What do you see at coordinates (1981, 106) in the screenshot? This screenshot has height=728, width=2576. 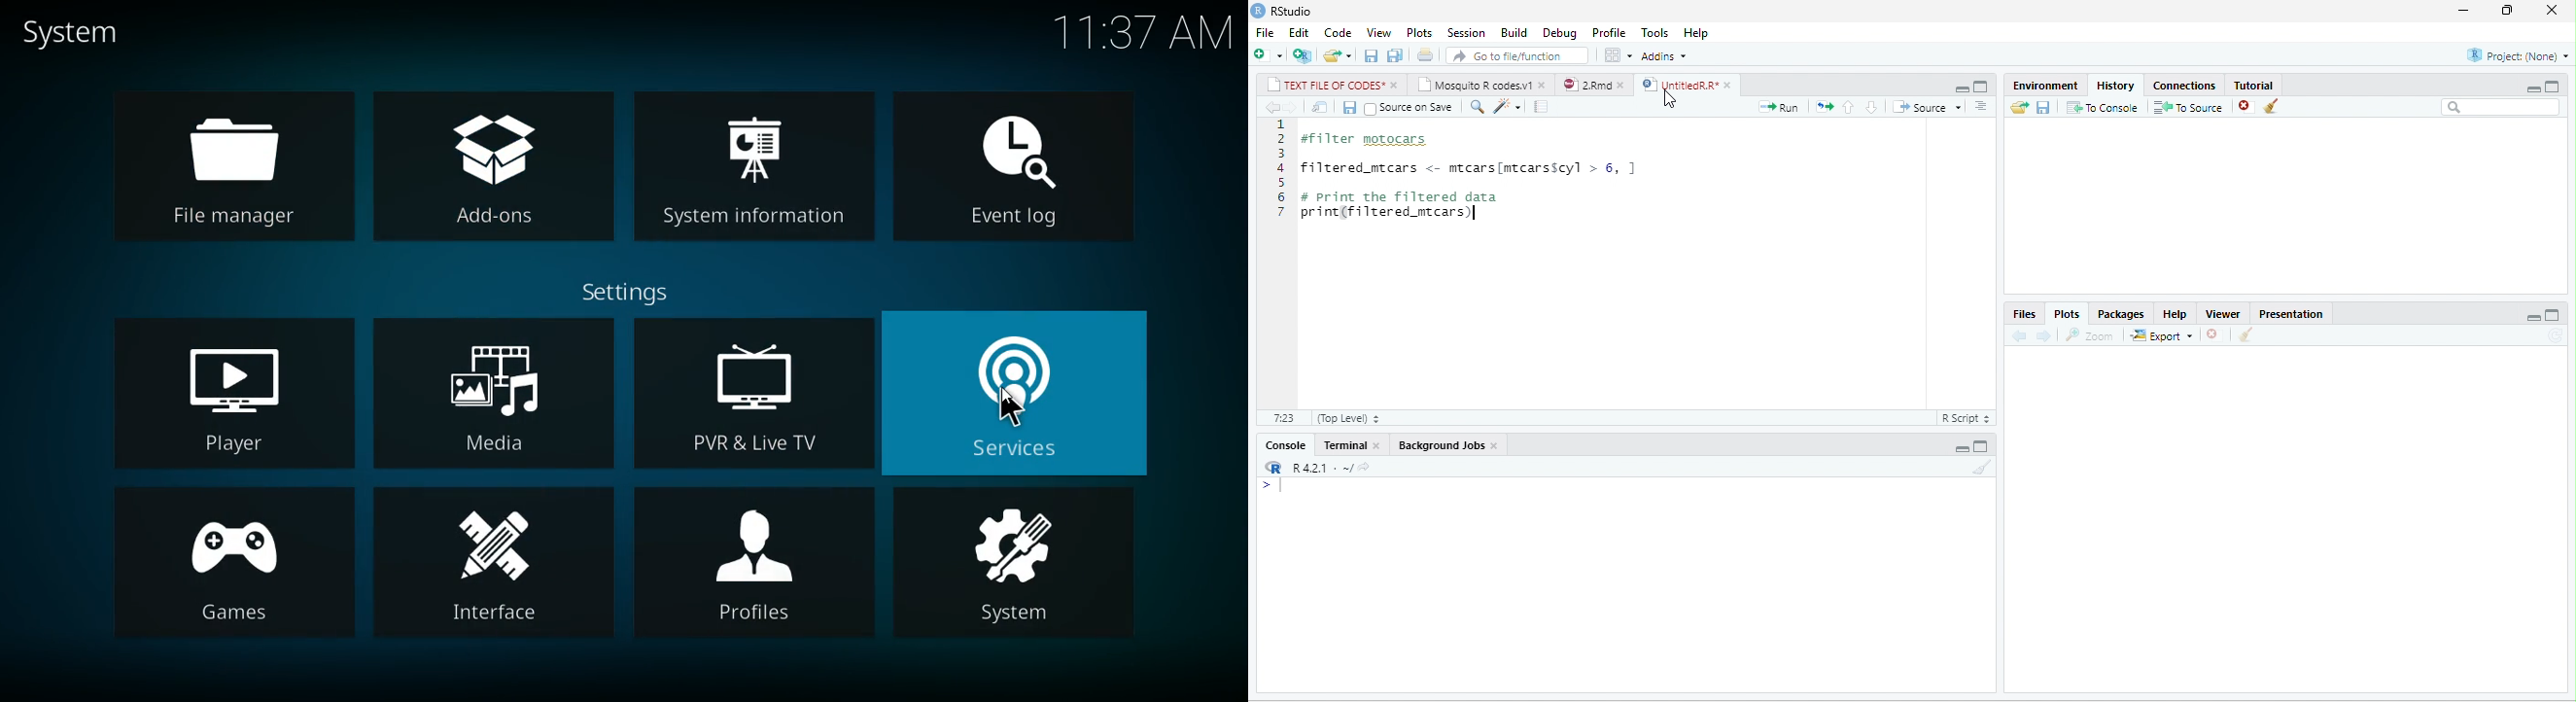 I see `options` at bounding box center [1981, 106].